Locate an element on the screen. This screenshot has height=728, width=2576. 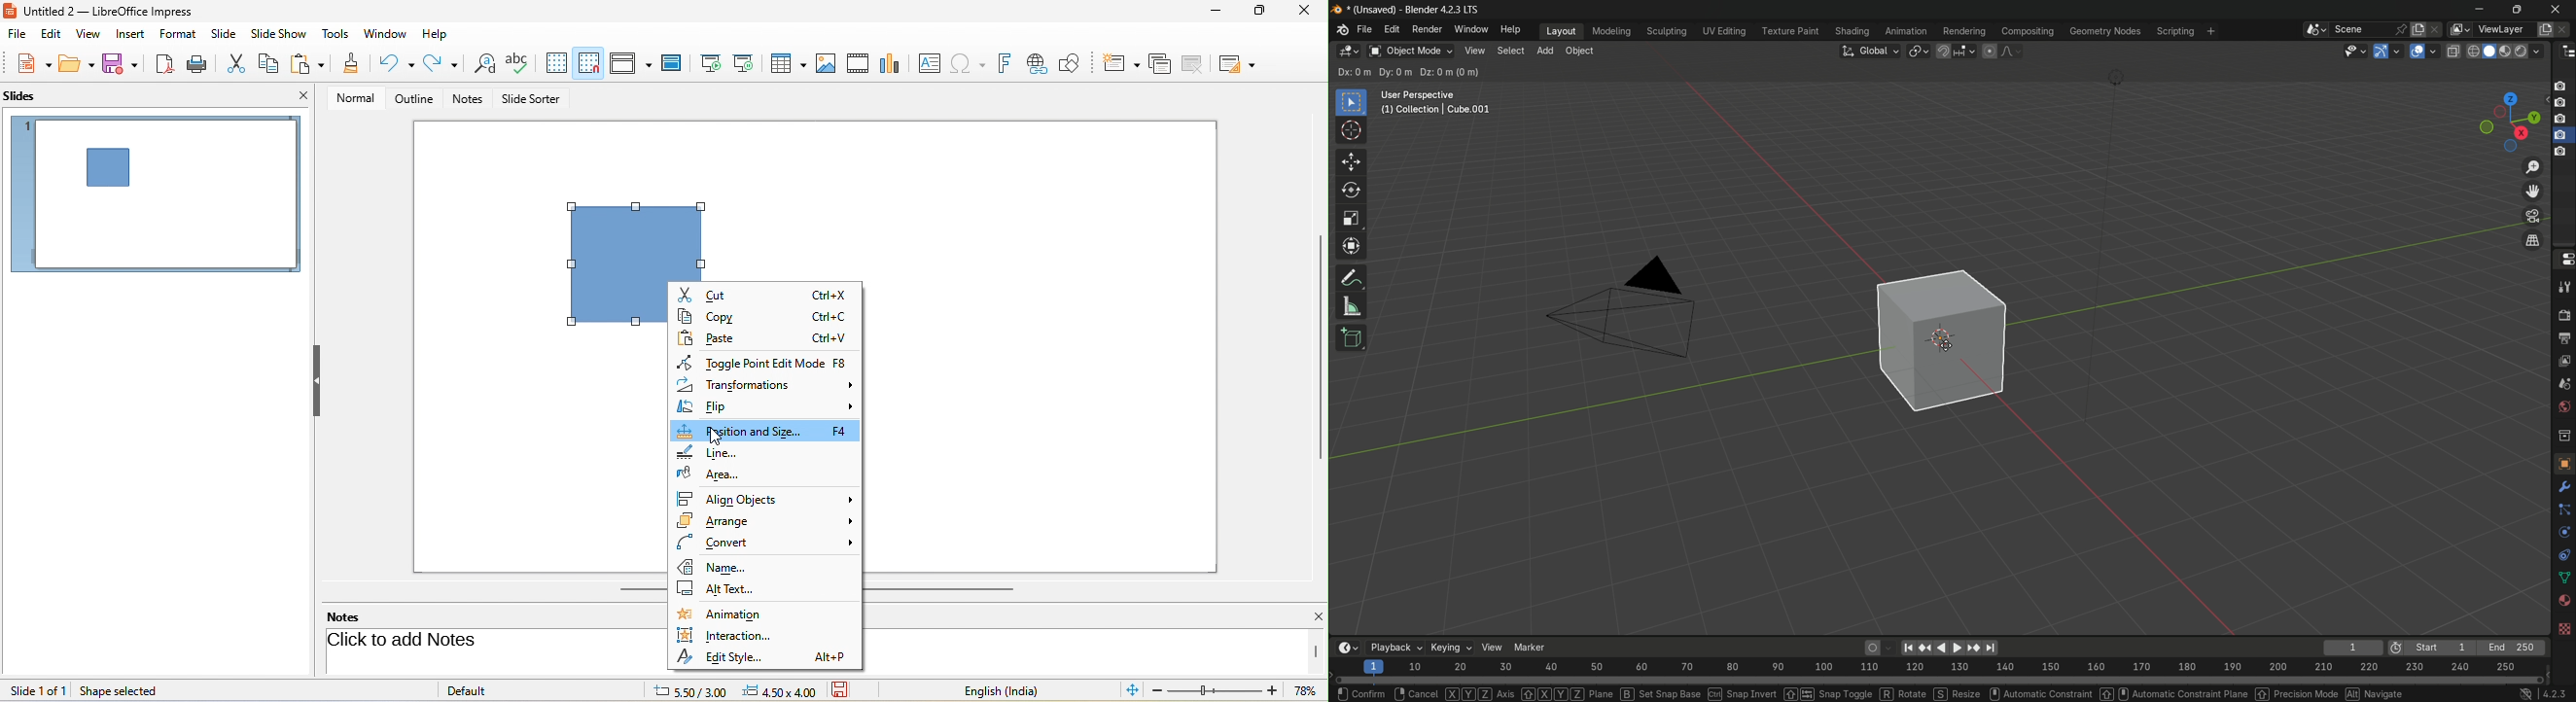
use preview range is located at coordinates (2396, 649).